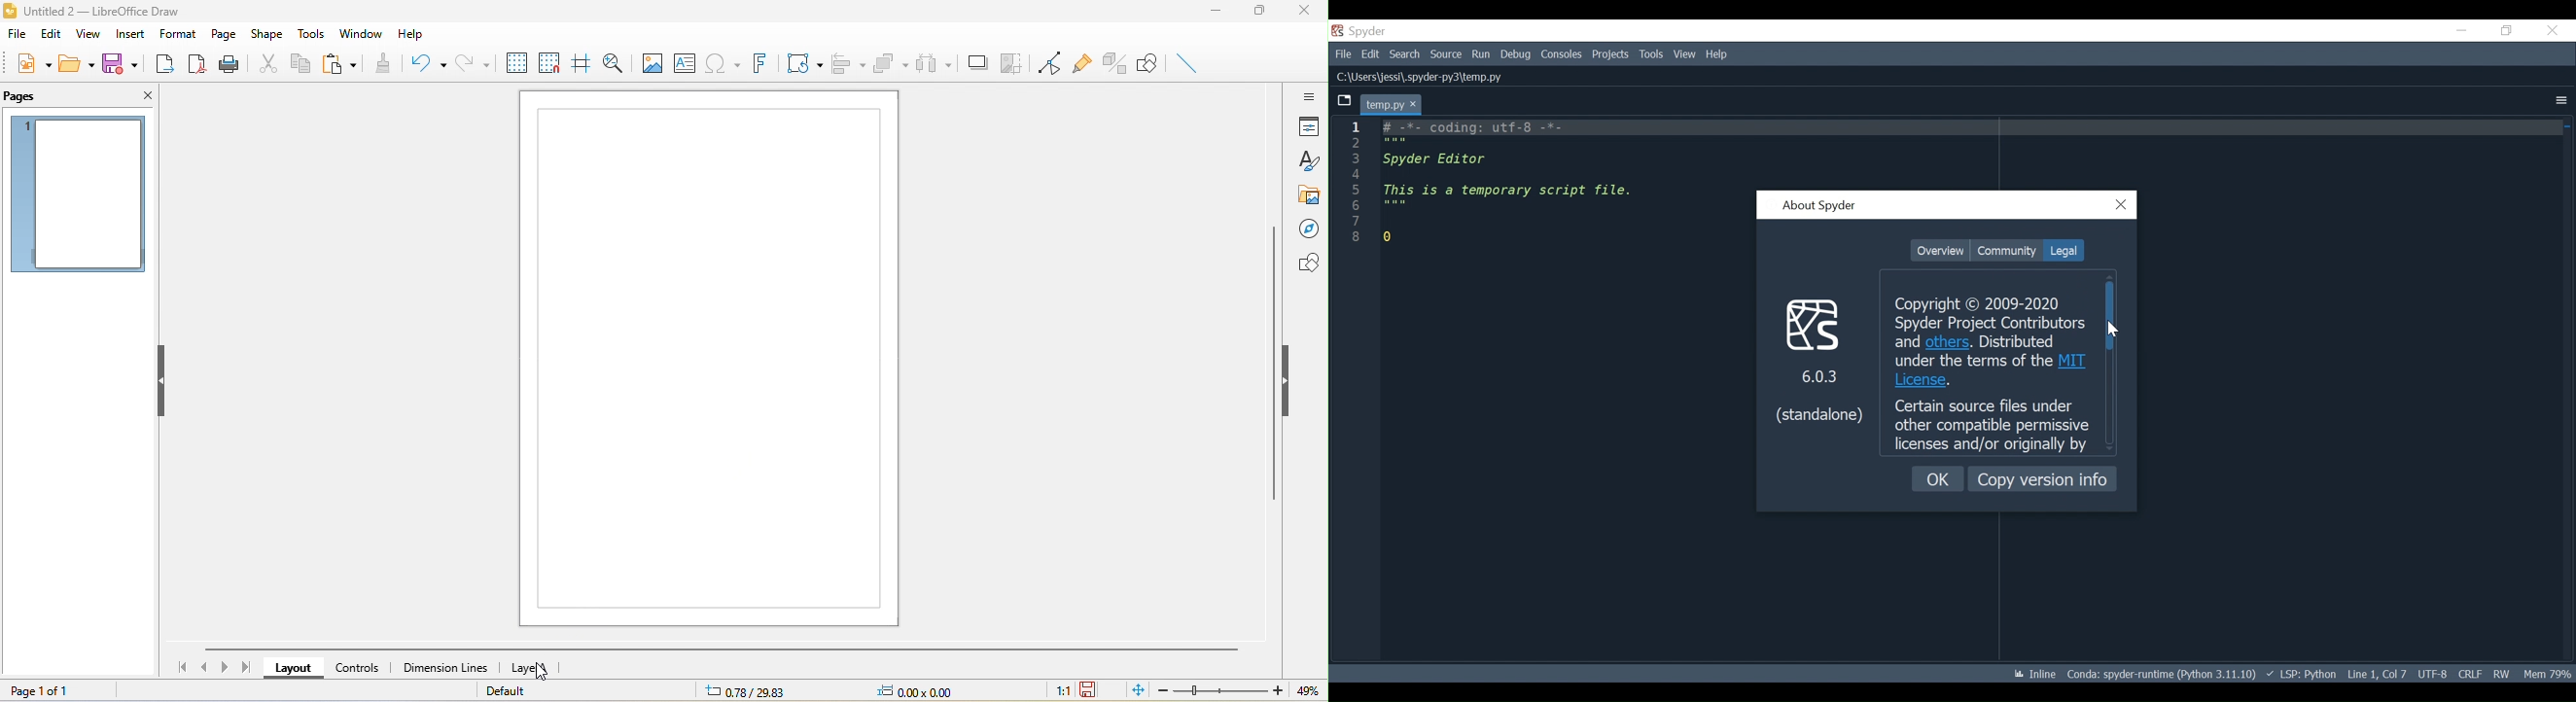  Describe the element at coordinates (755, 63) in the screenshot. I see `fontwork text` at that location.